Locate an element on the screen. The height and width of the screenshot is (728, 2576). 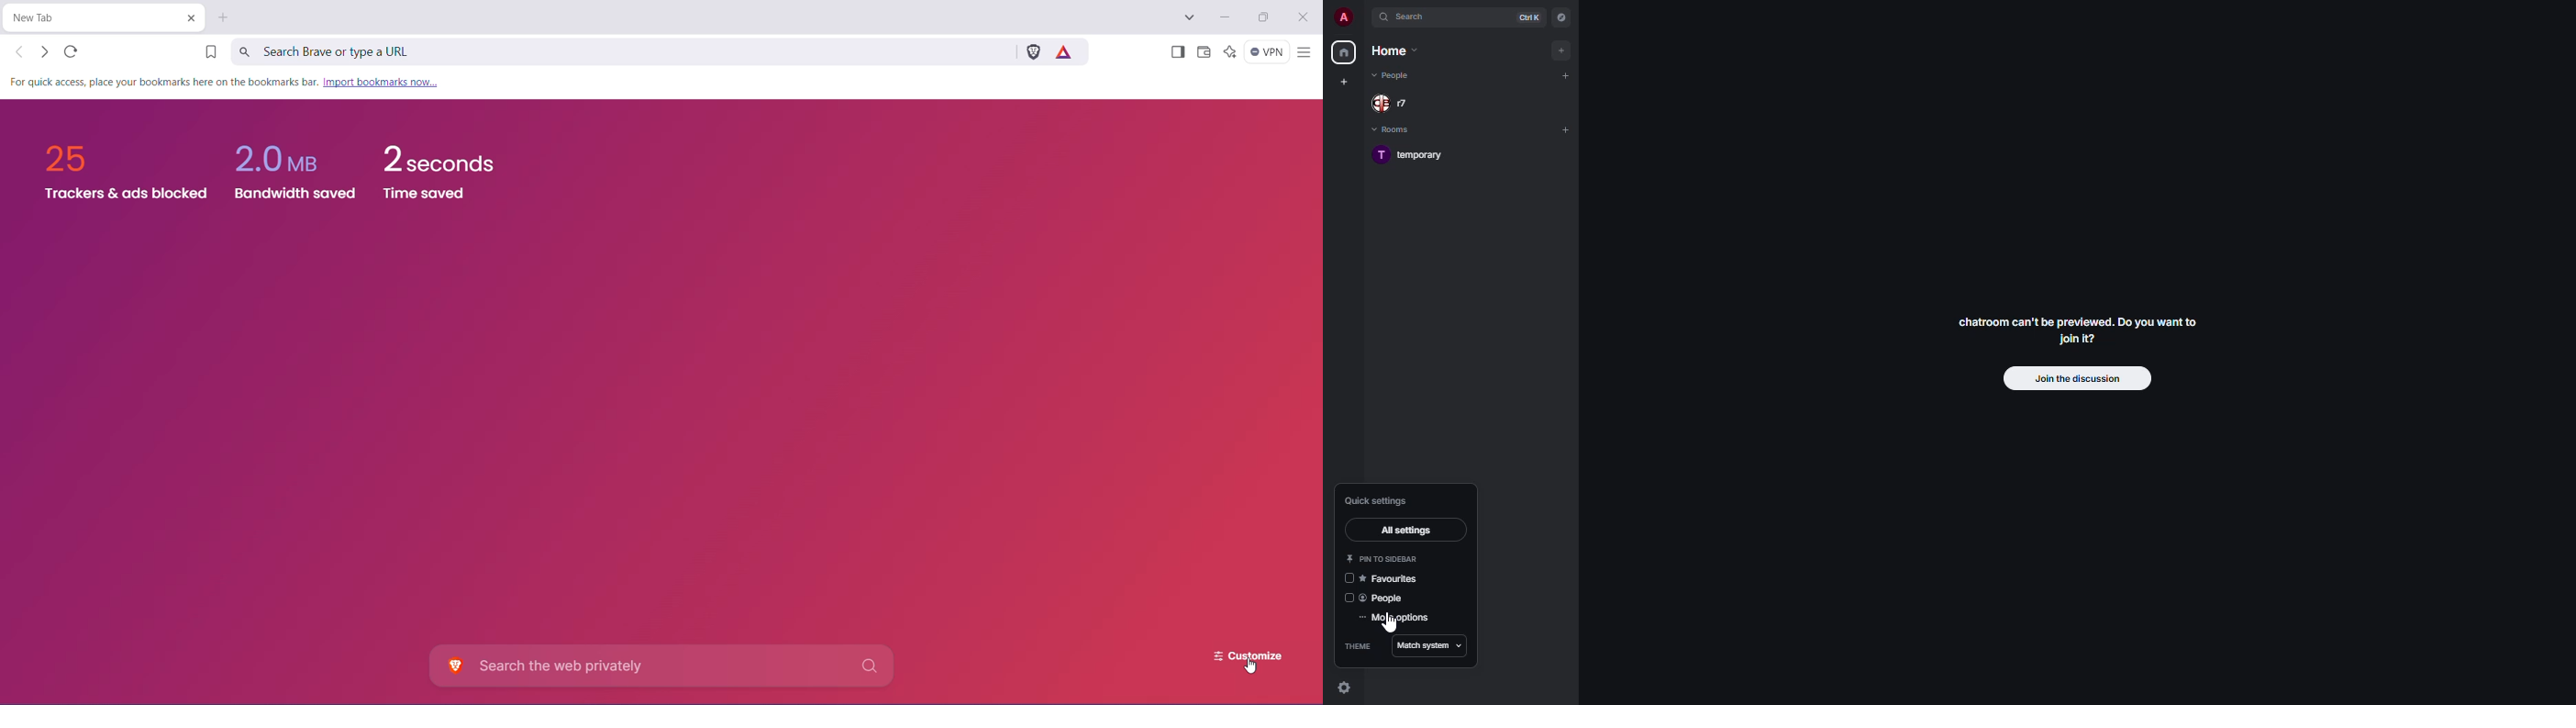
more settings is located at coordinates (1397, 619).